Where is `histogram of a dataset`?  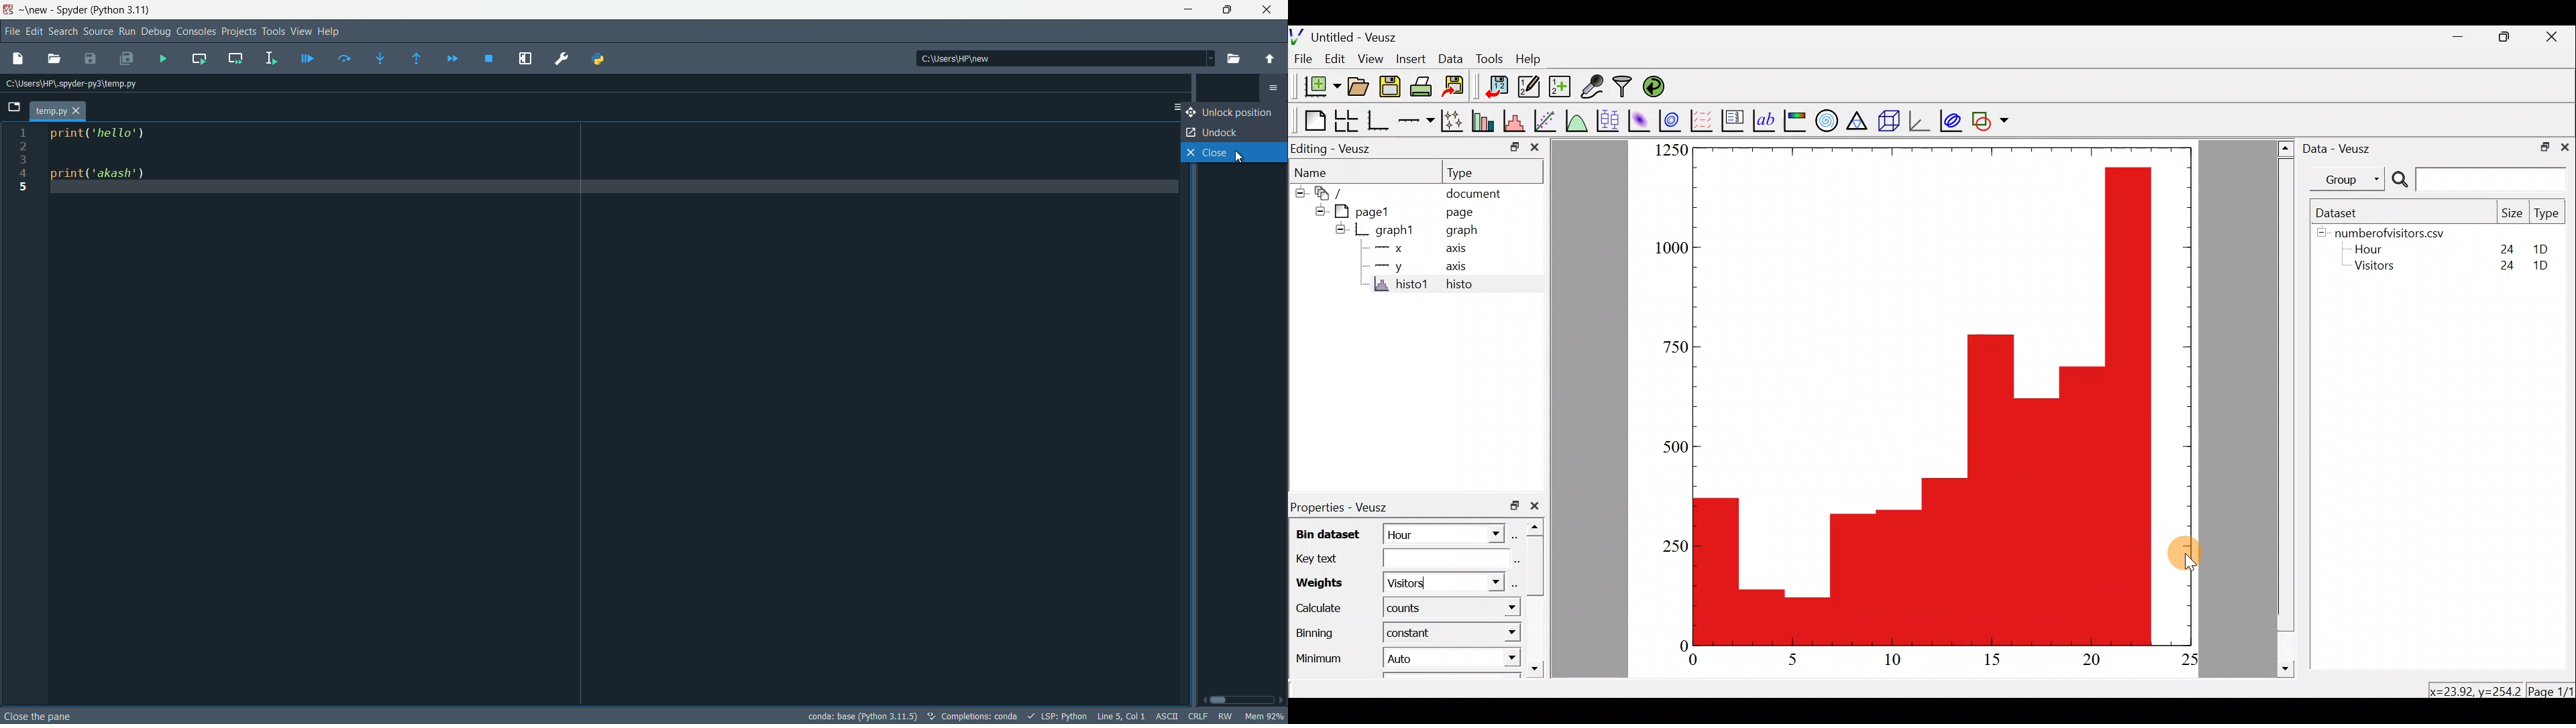 histogram of a dataset is located at coordinates (1515, 117).